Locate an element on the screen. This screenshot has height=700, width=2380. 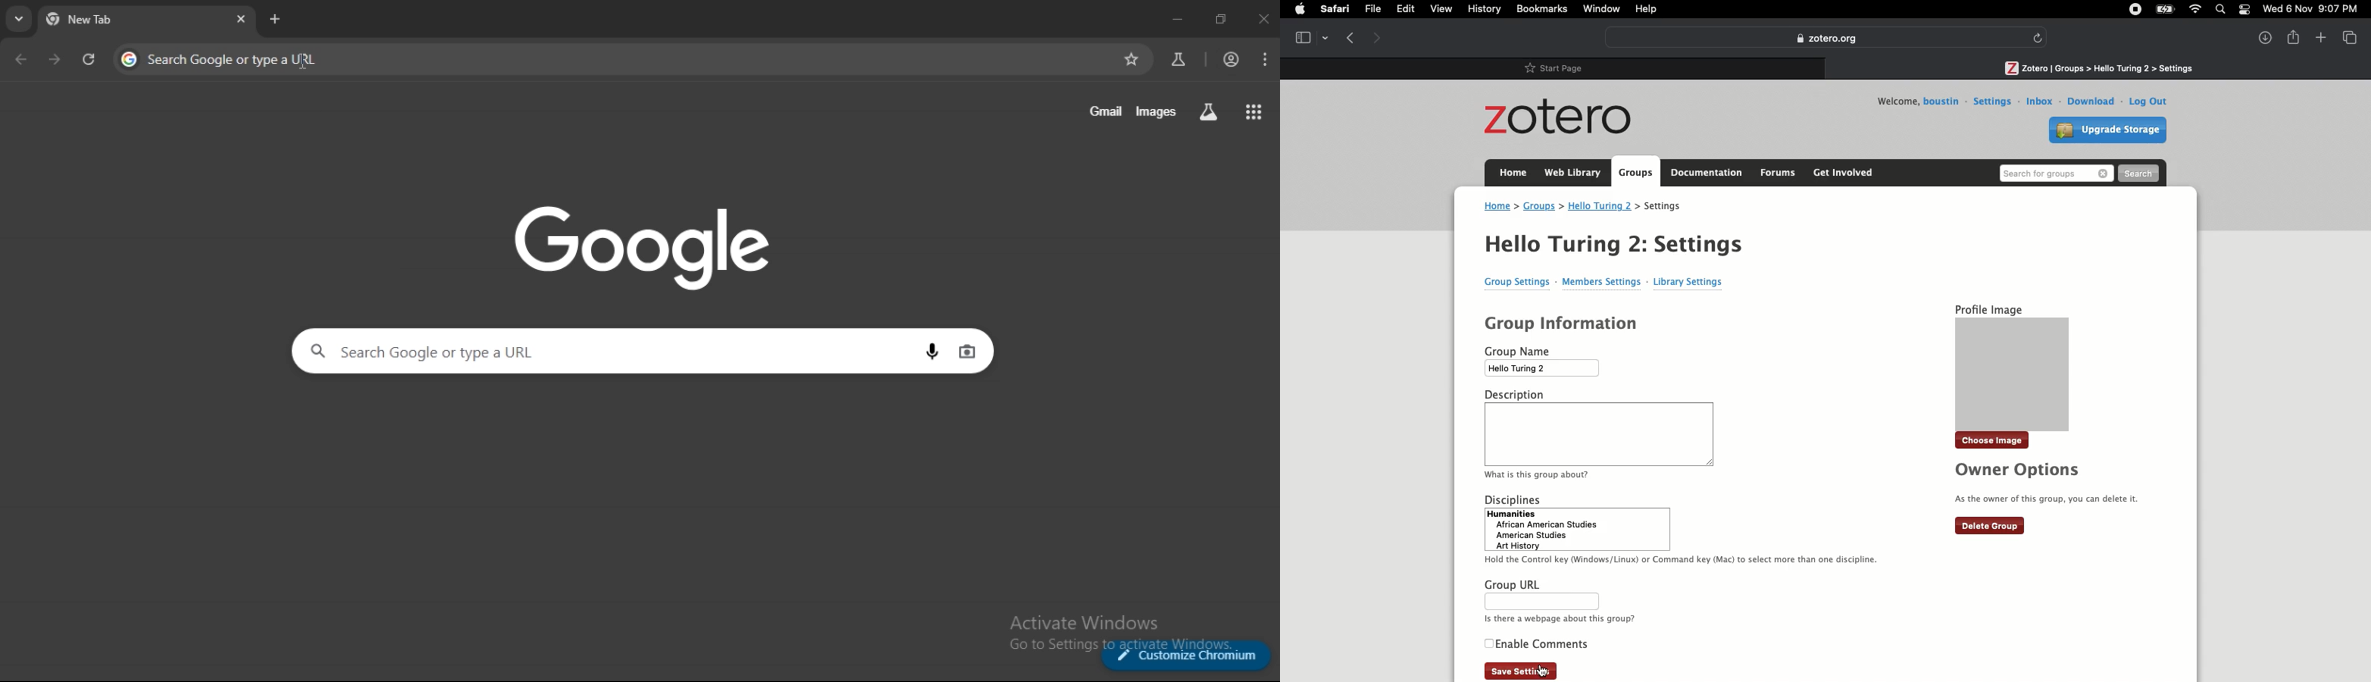
Zotero is located at coordinates (1826, 38).